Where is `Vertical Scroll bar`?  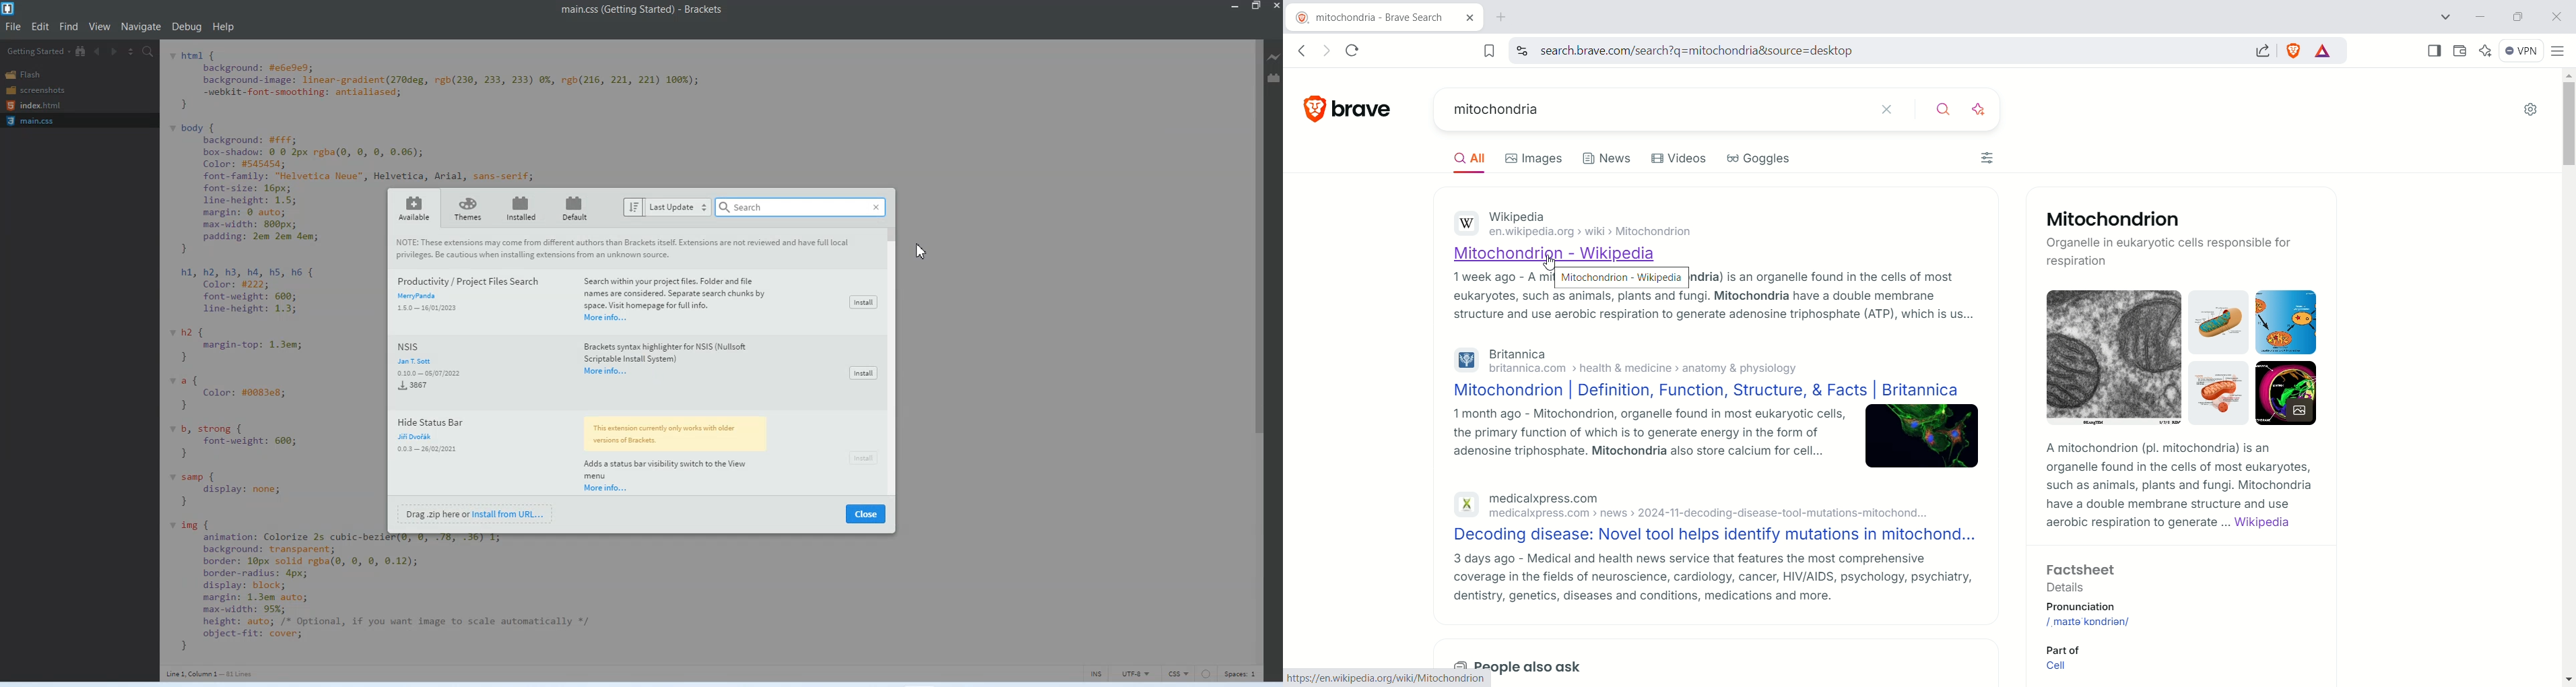 Vertical Scroll bar is located at coordinates (1254, 352).